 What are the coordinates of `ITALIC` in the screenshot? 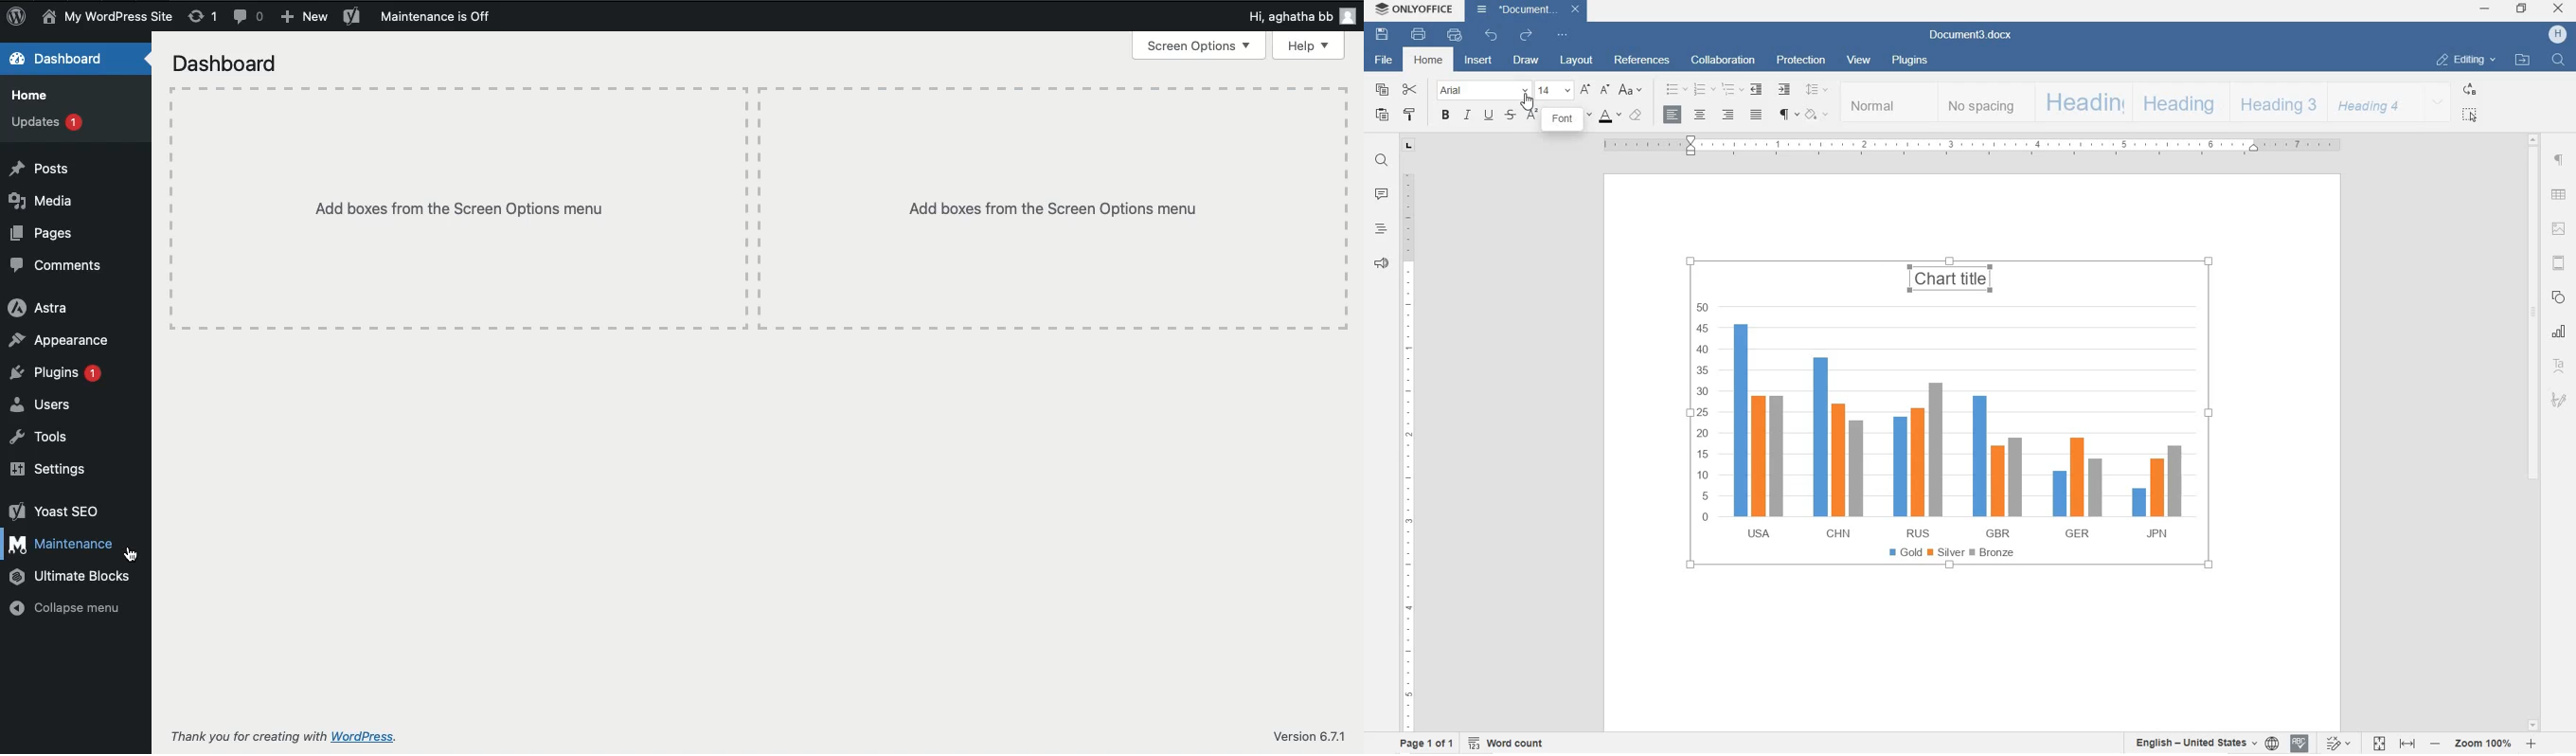 It's located at (1468, 117).